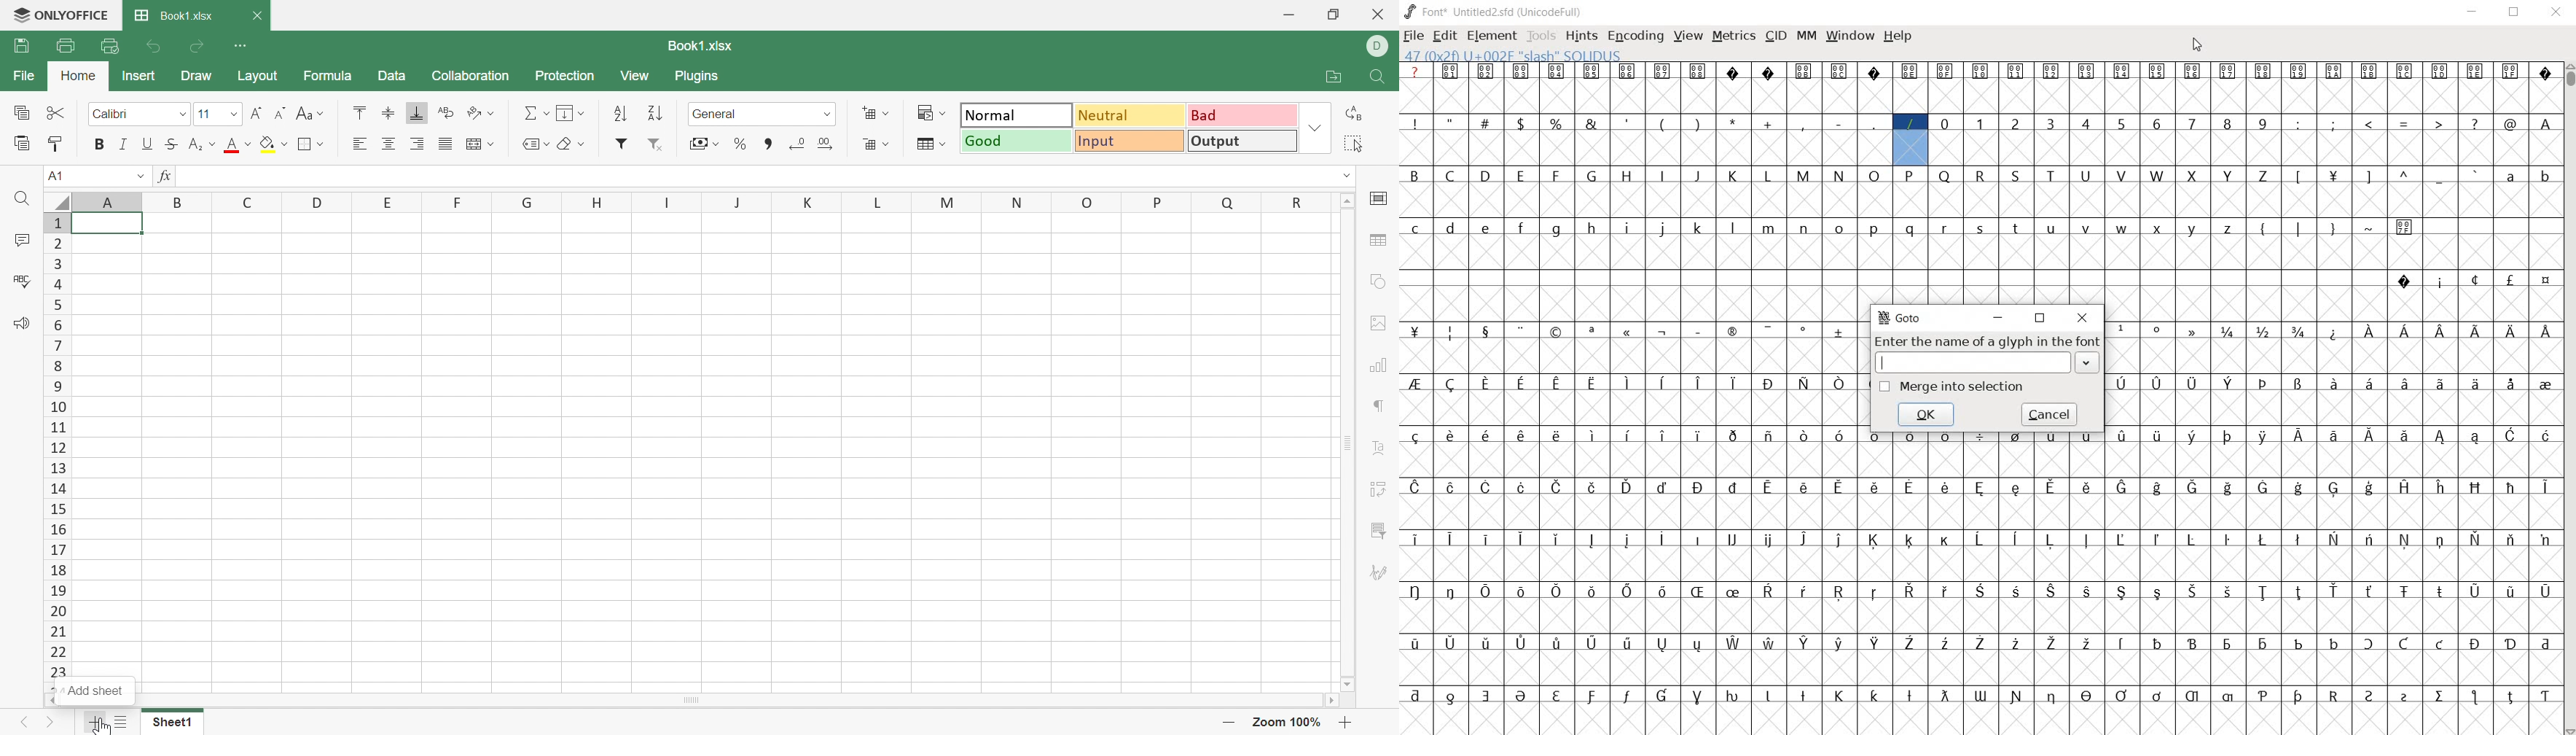 Image resolution: width=2576 pixels, height=756 pixels. I want to click on K, so click(801, 201).